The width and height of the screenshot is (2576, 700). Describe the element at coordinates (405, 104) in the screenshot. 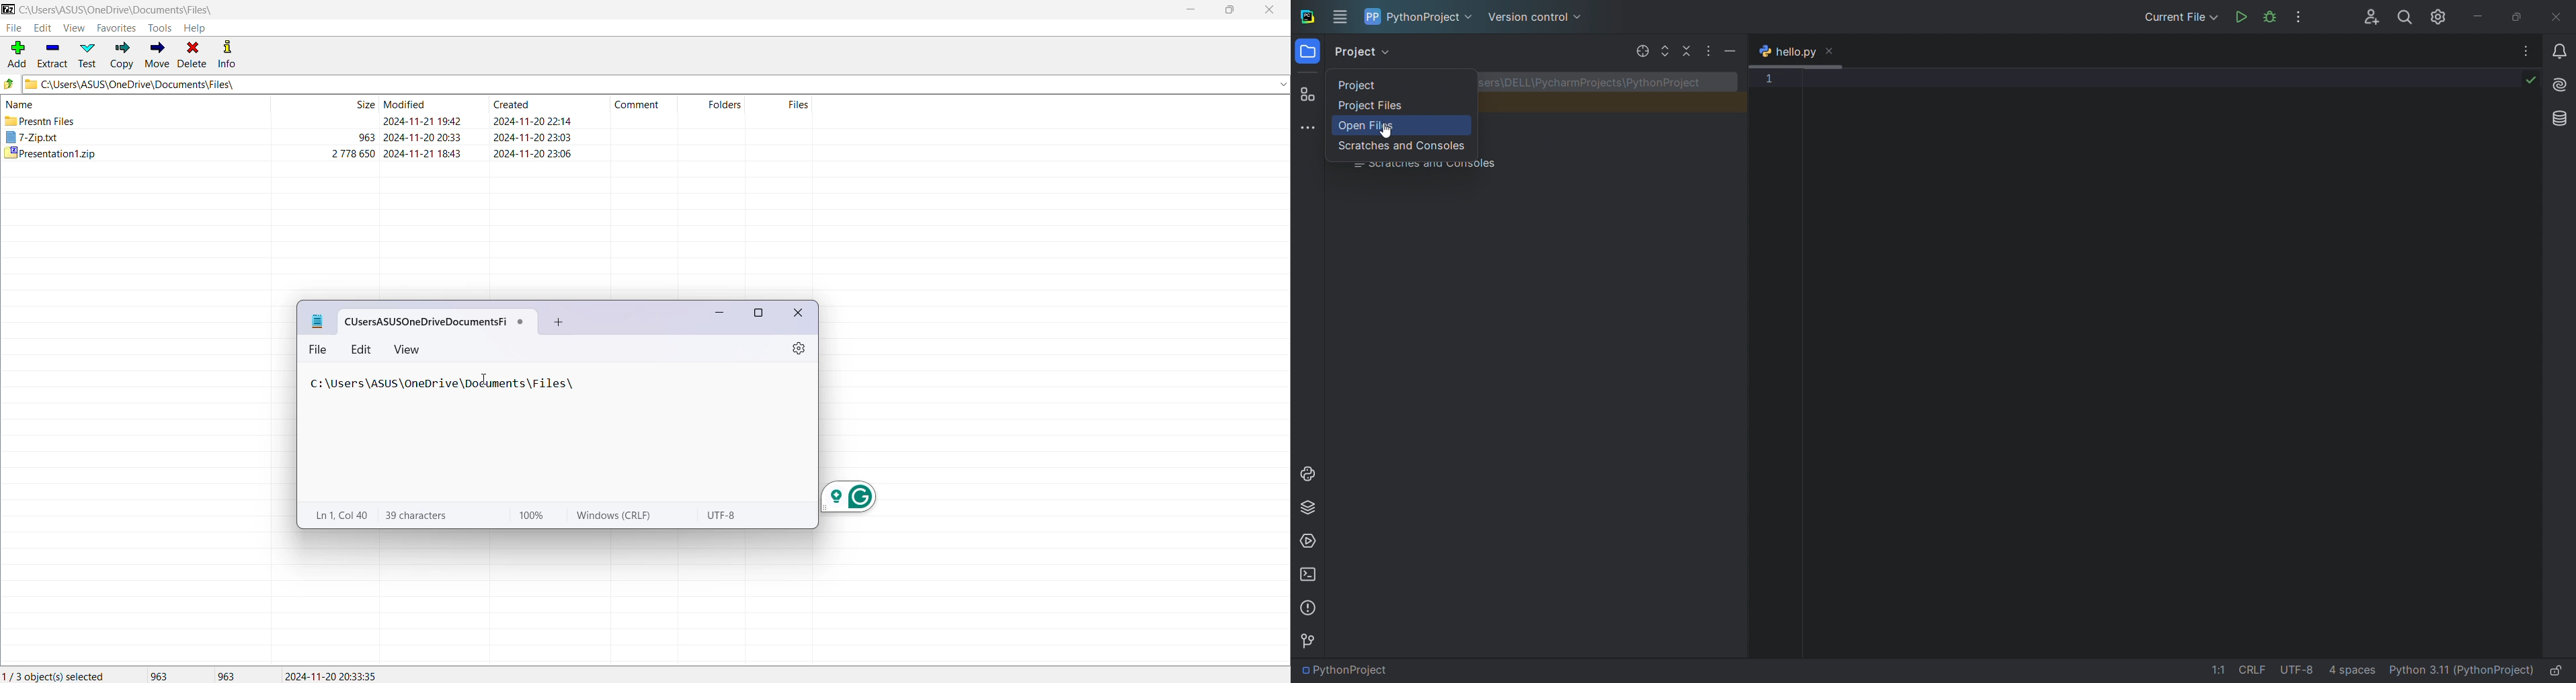

I see `modified` at that location.